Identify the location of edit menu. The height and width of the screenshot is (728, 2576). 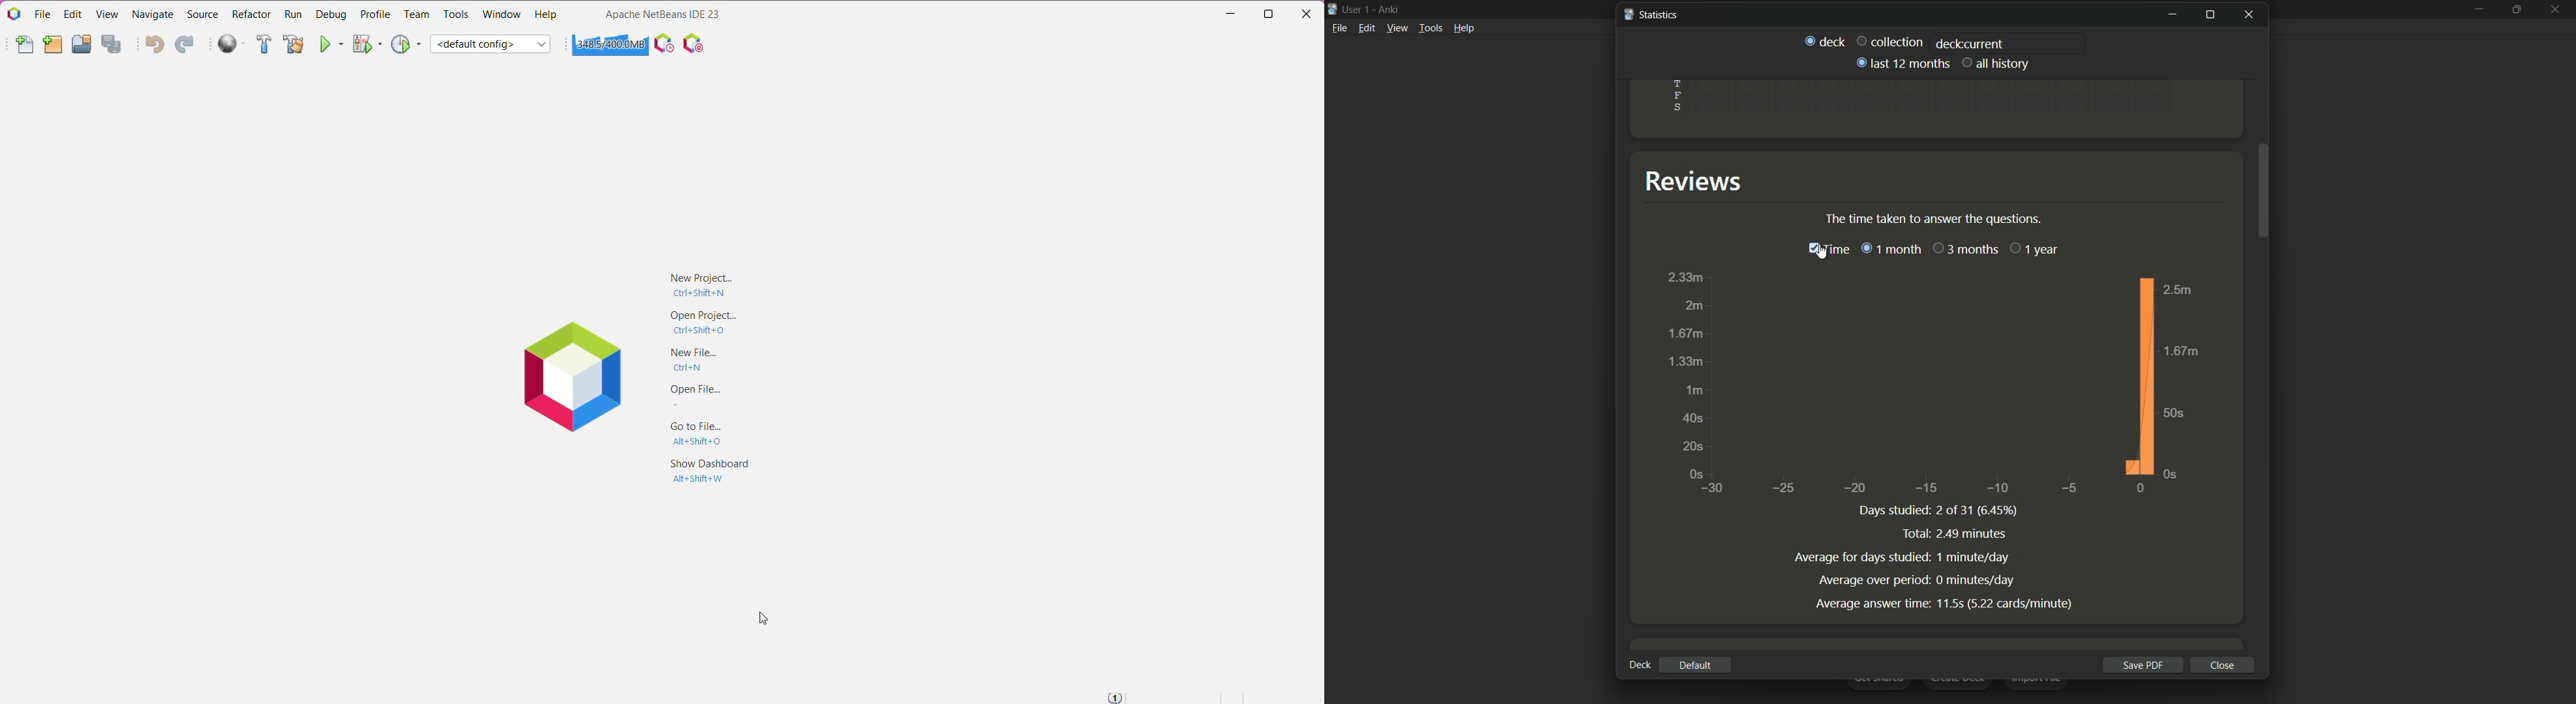
(1367, 28).